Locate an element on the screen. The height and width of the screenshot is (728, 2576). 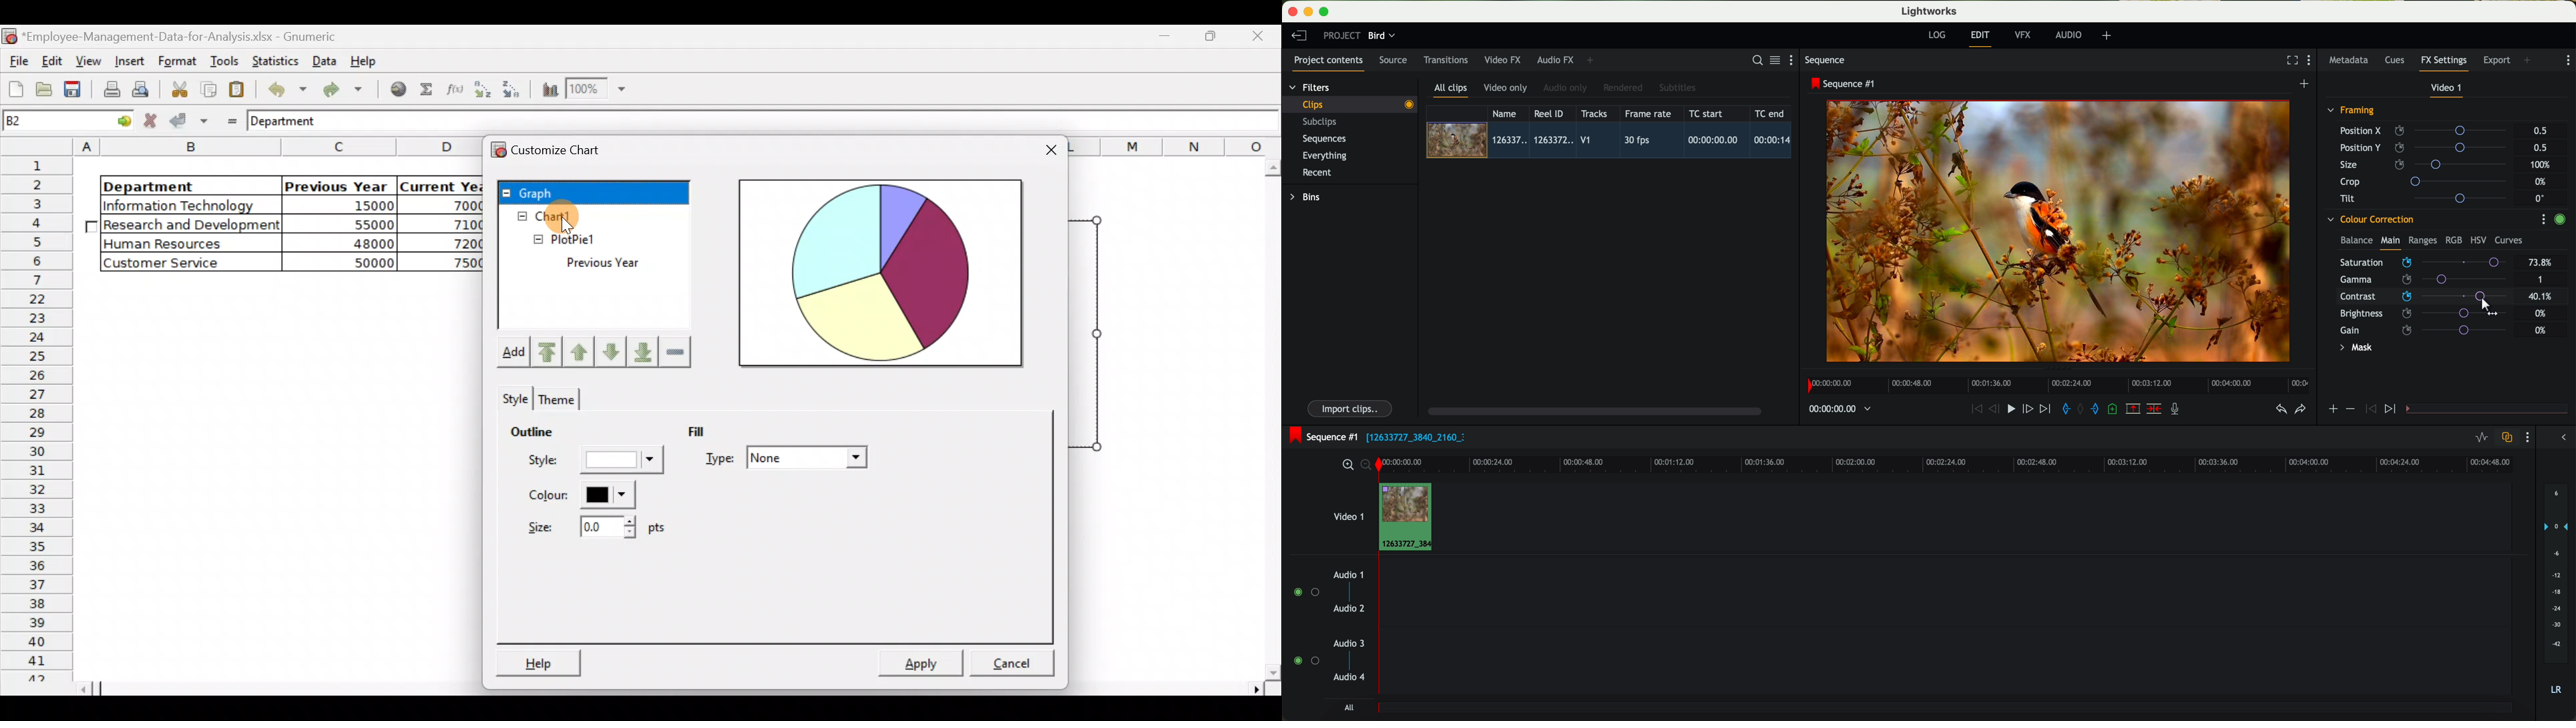
search for assets or bins is located at coordinates (1754, 60).